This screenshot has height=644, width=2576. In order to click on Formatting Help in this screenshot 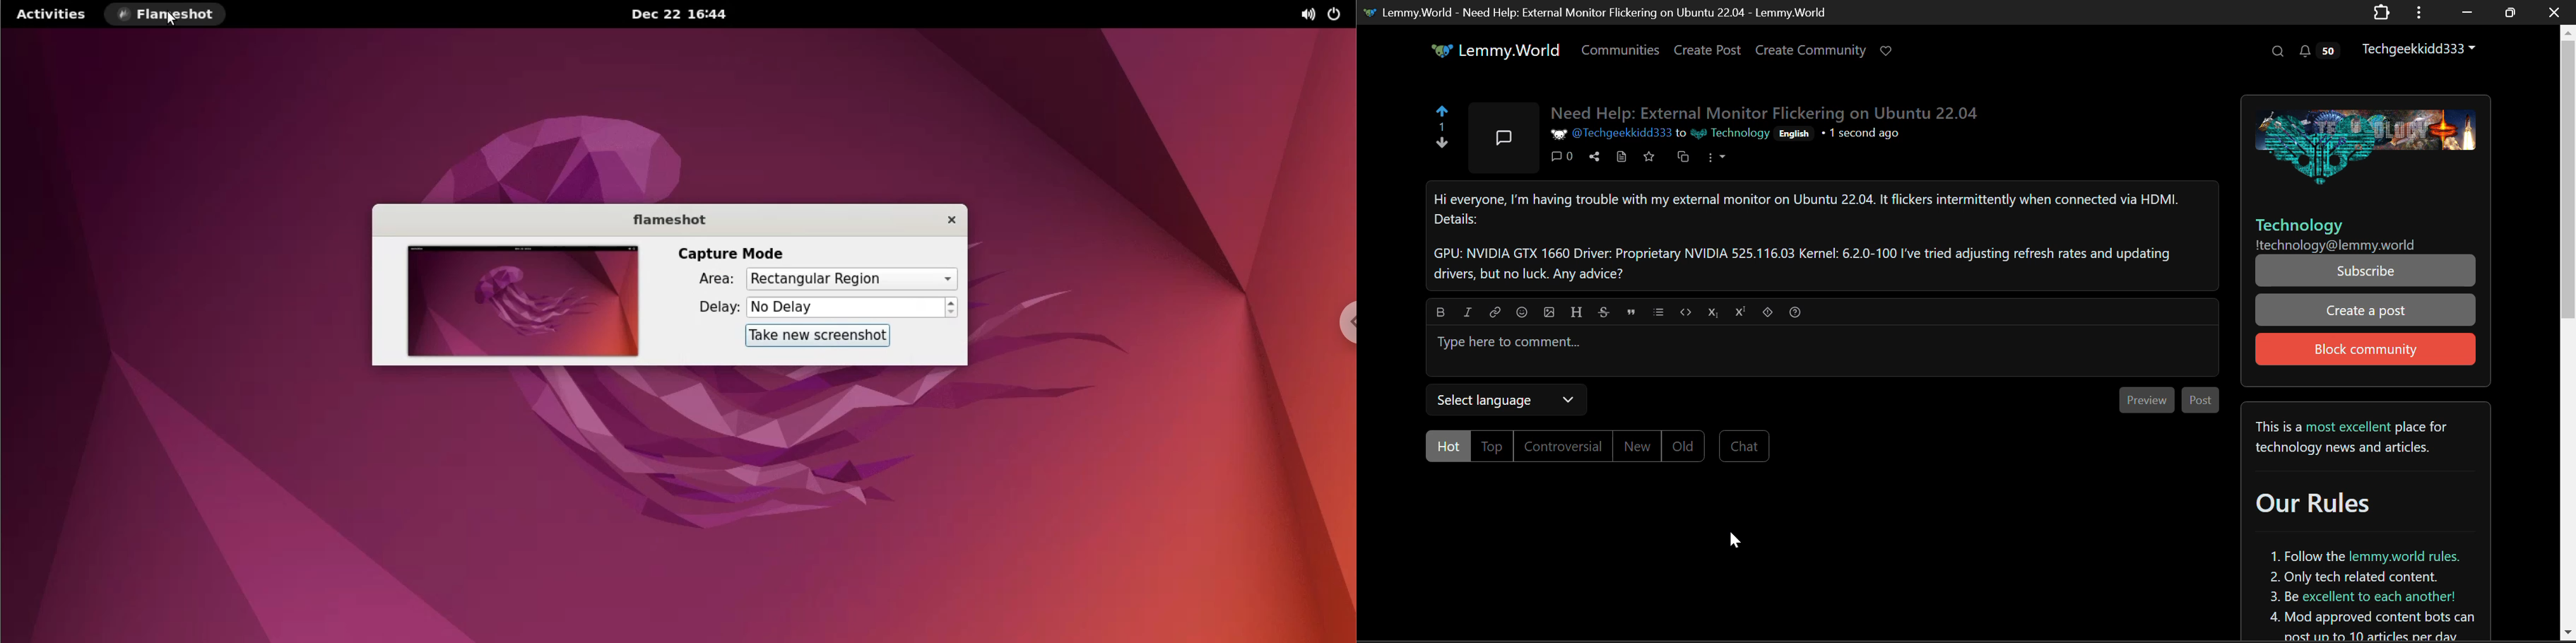, I will do `click(1796, 311)`.